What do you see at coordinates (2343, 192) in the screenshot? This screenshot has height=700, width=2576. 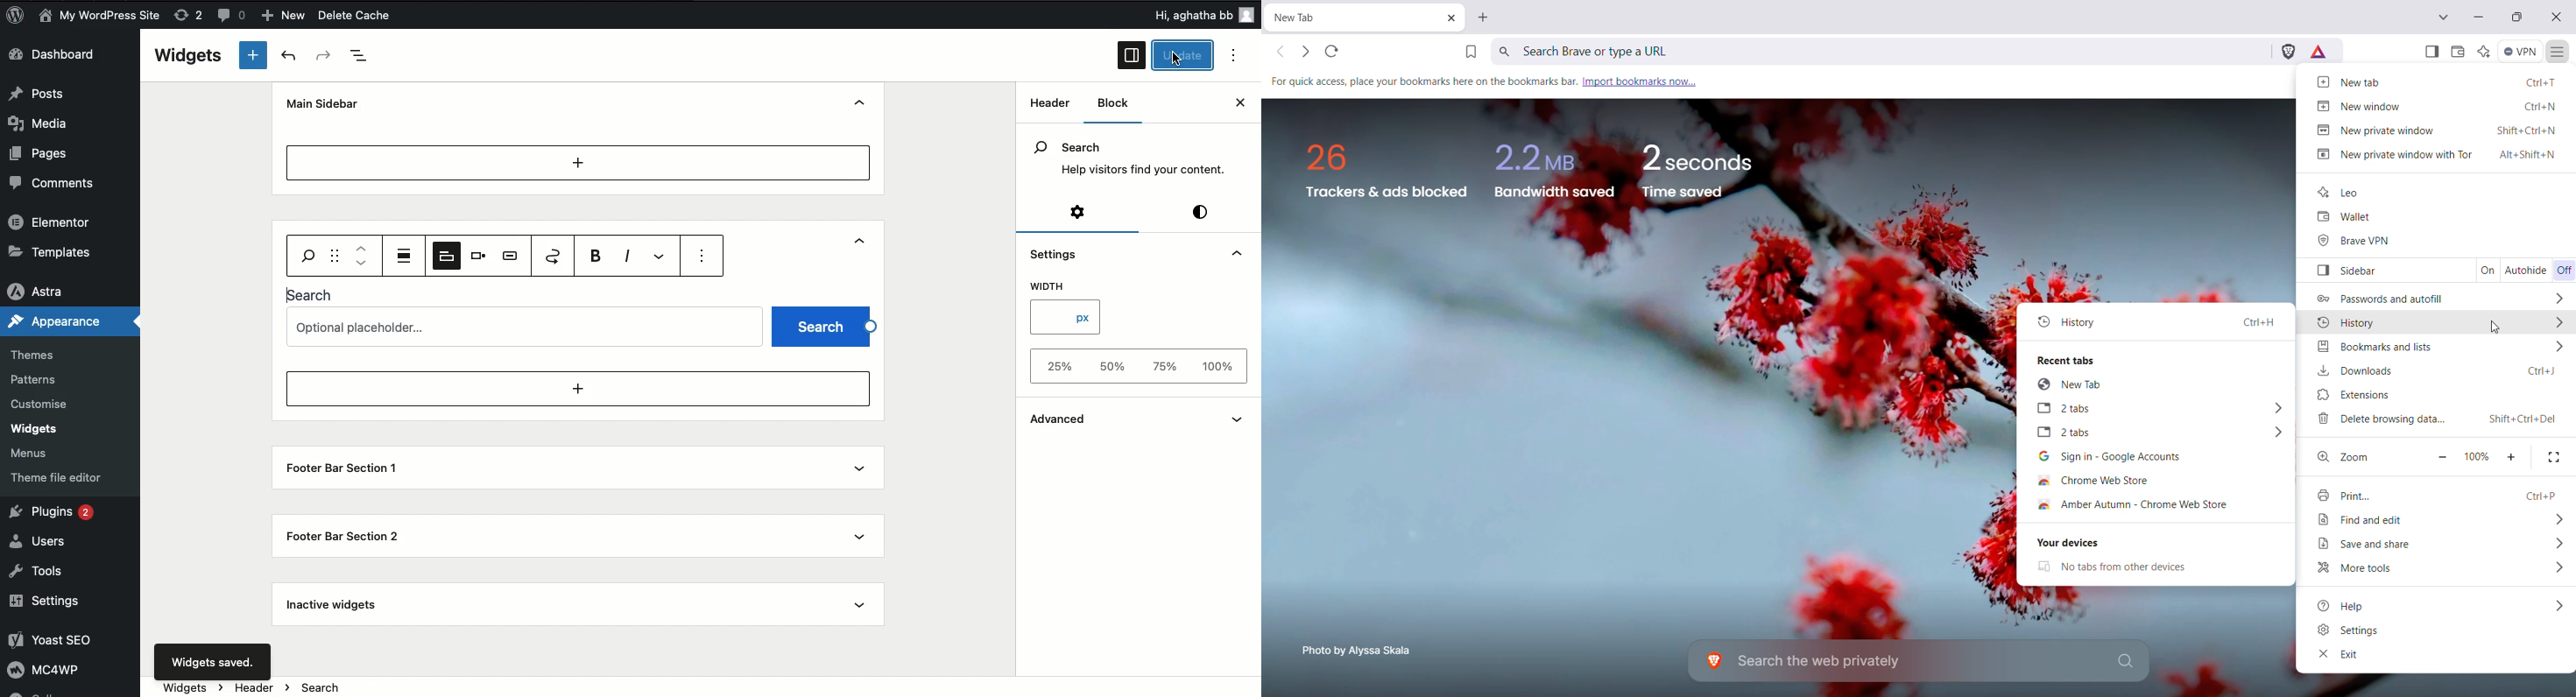 I see `Leo` at bounding box center [2343, 192].